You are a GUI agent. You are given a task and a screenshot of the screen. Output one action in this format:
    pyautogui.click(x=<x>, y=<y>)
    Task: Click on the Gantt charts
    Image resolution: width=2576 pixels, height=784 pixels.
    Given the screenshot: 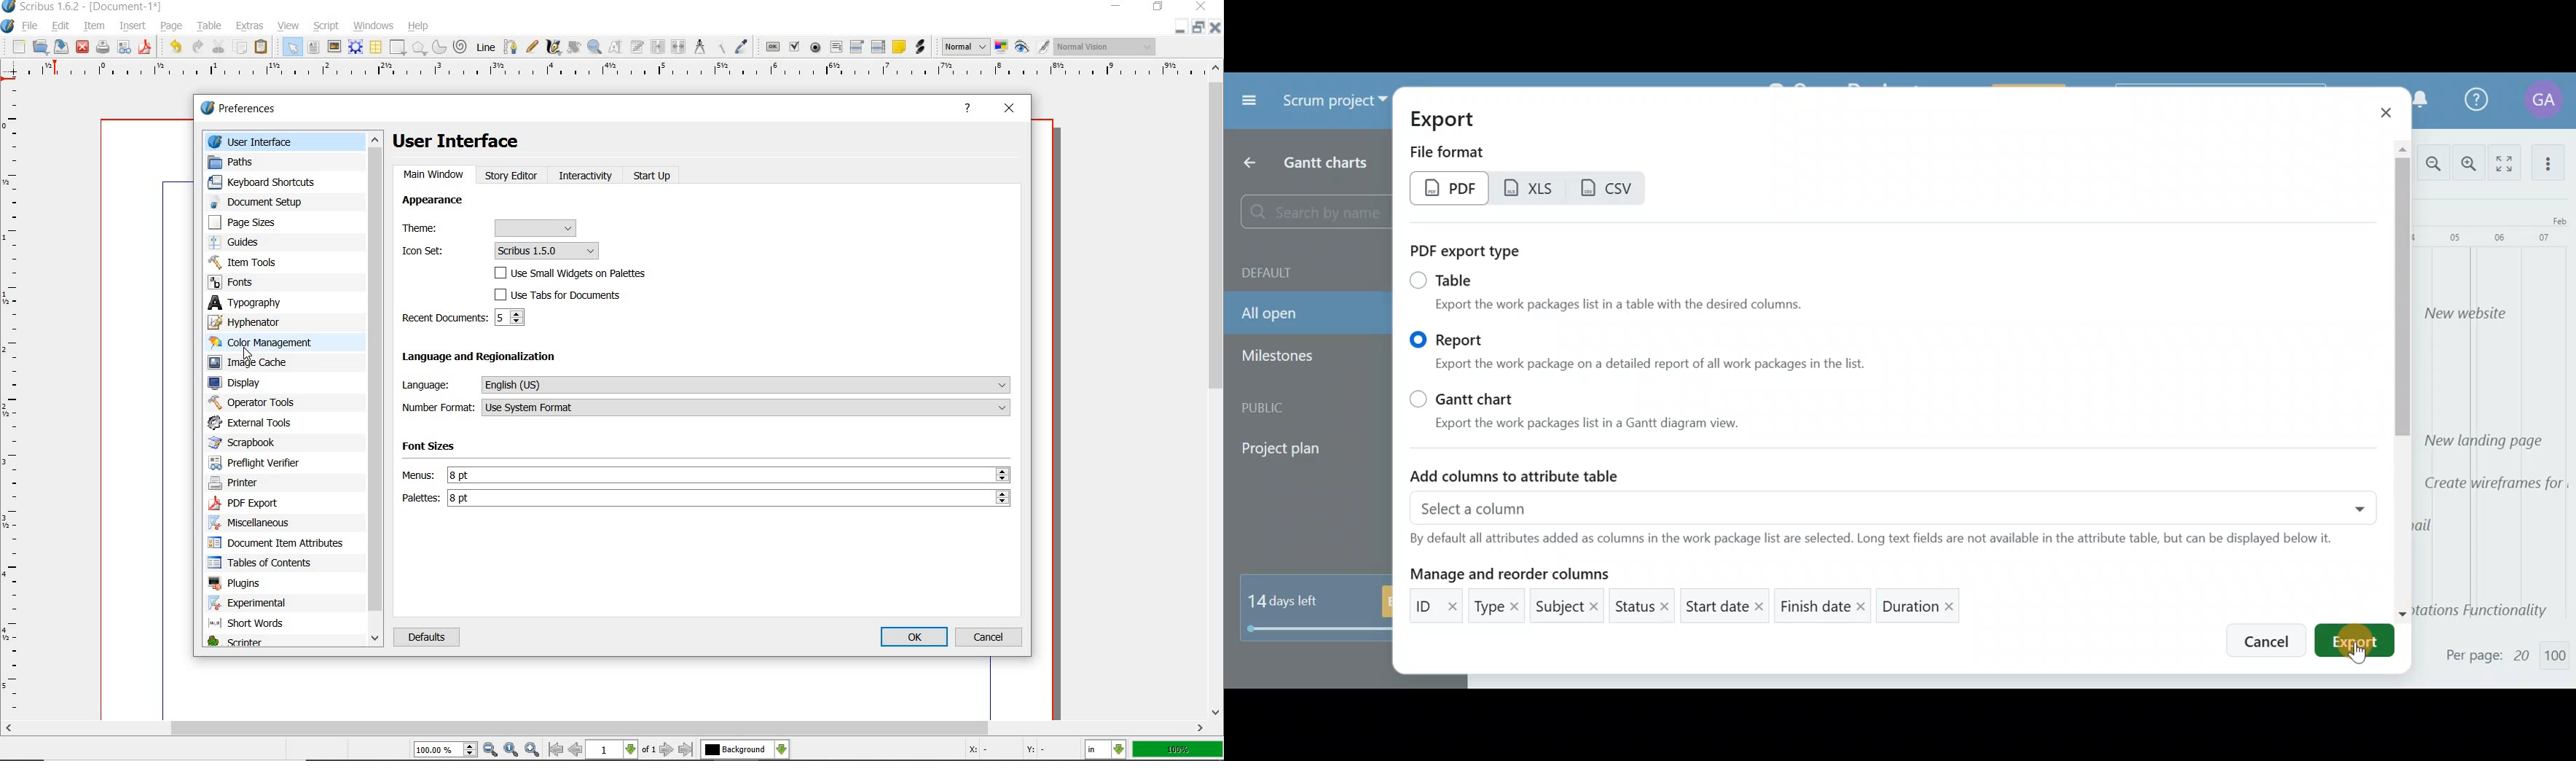 What is the action you would take?
    pyautogui.click(x=1330, y=161)
    